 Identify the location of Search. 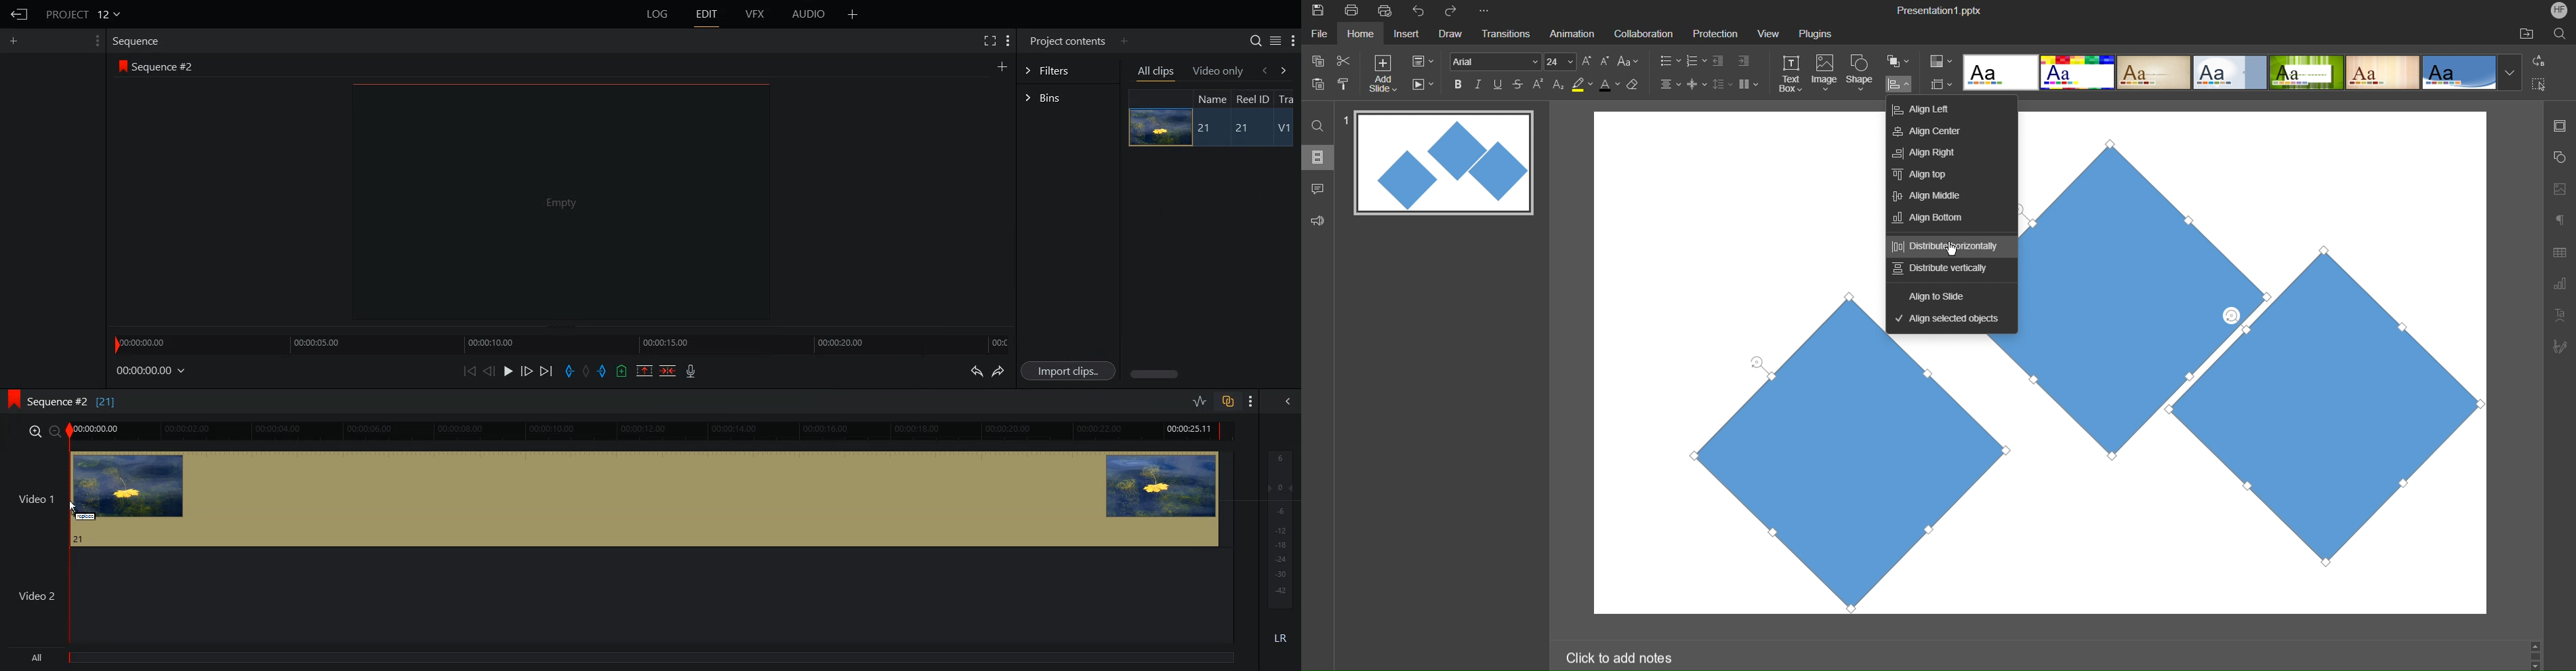
(1256, 41).